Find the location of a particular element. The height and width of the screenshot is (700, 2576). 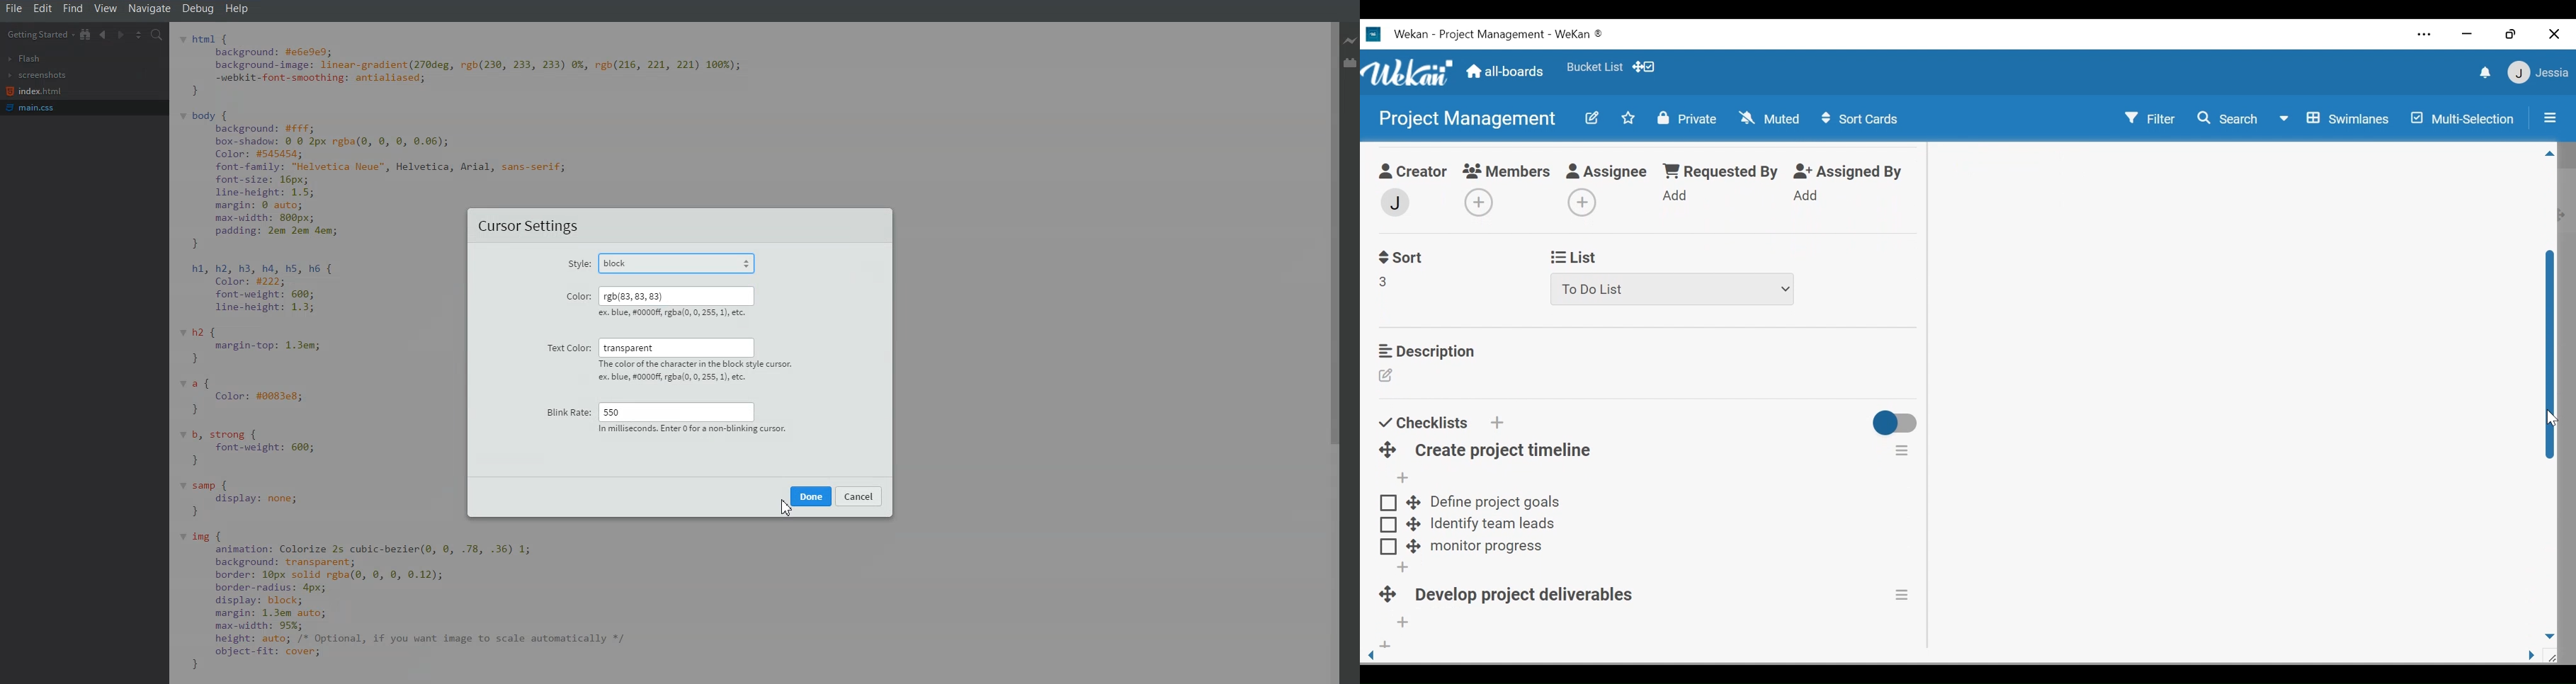

Requested by is located at coordinates (1719, 172).